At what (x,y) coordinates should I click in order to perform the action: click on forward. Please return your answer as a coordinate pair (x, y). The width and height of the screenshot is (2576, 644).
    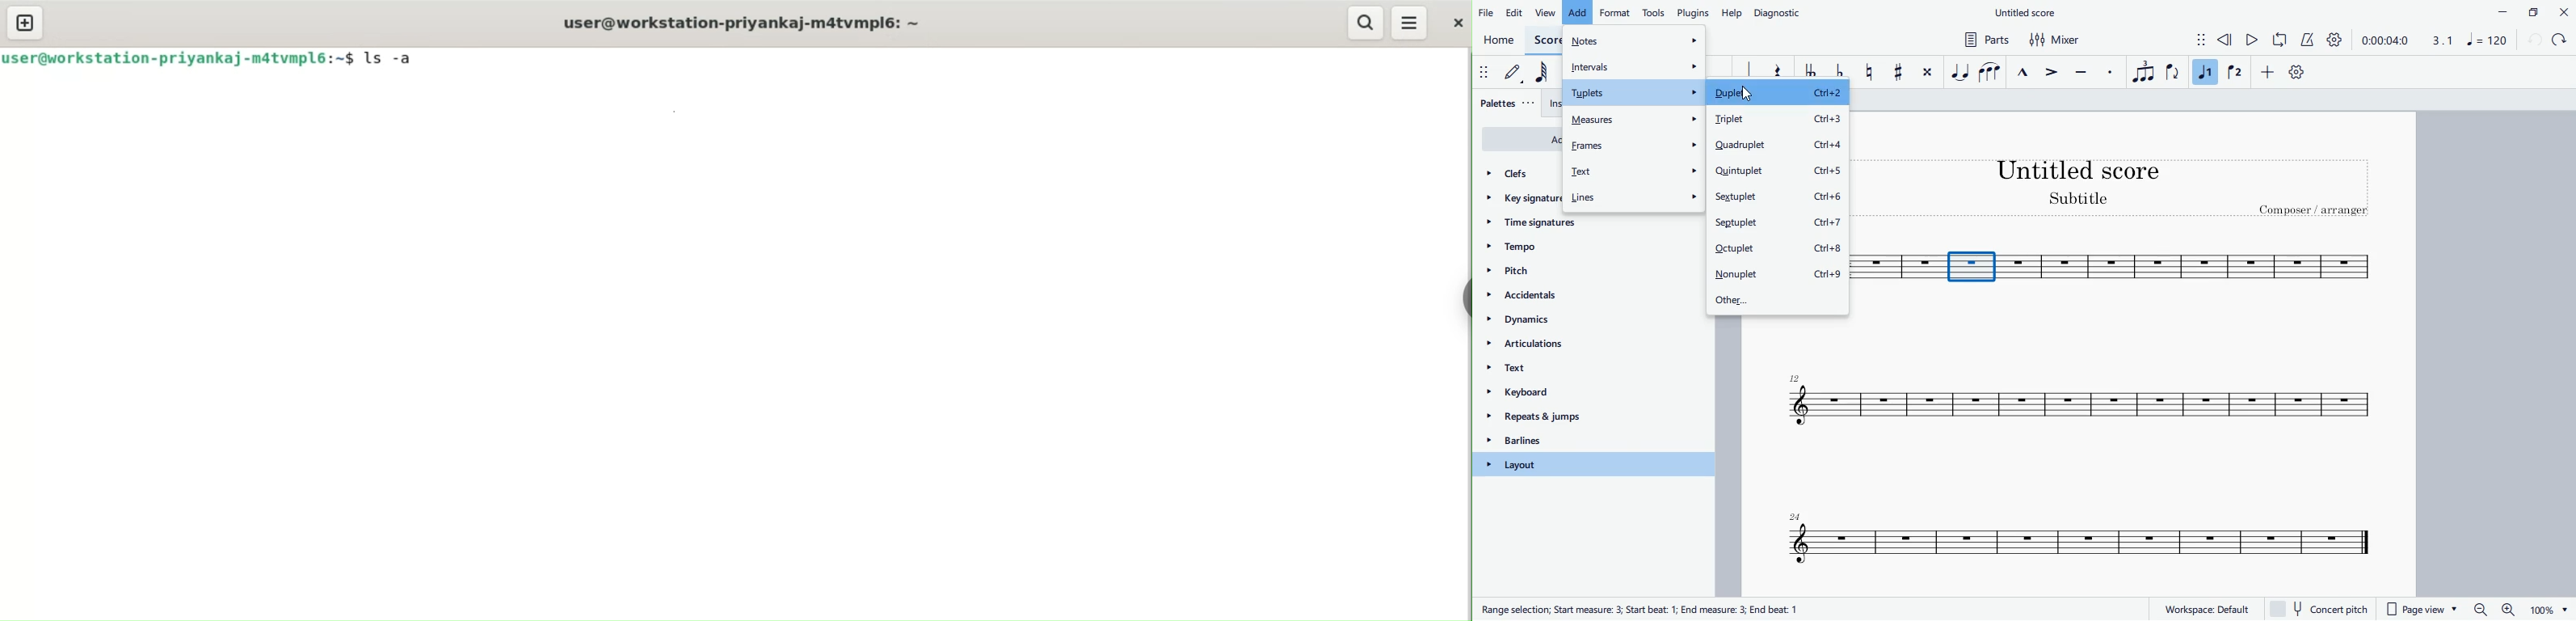
    Looking at the image, I should click on (2561, 40).